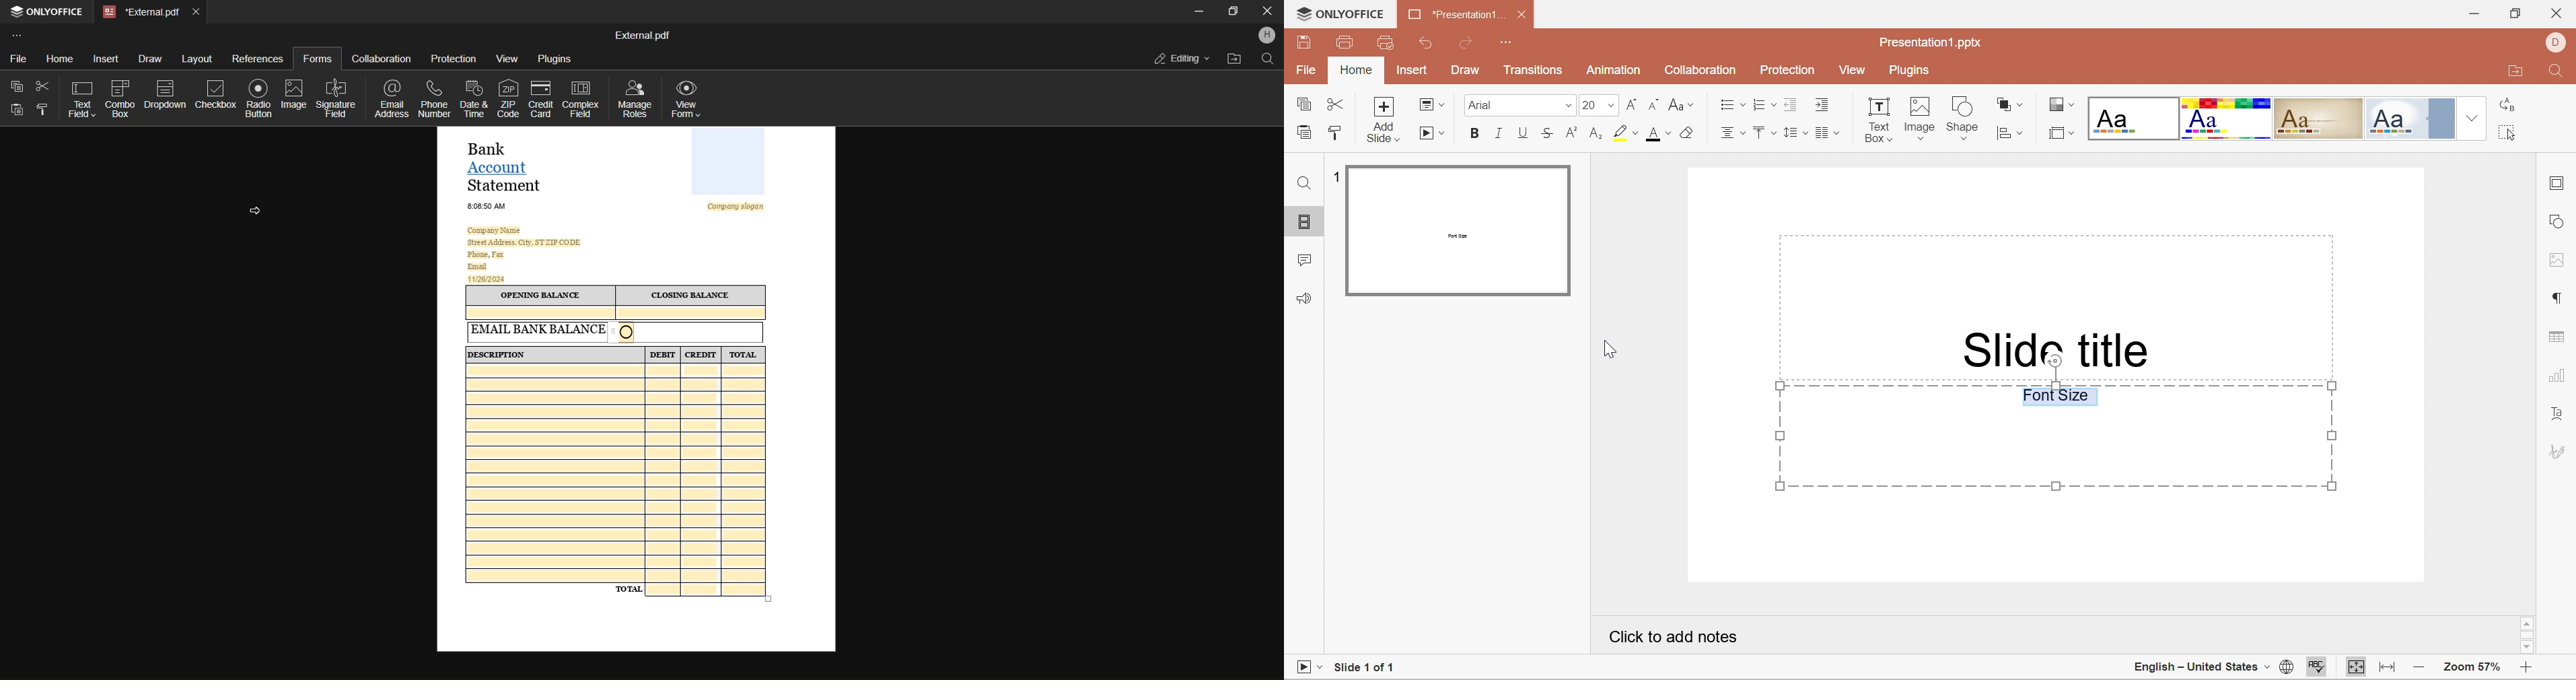 The height and width of the screenshot is (700, 2576). What do you see at coordinates (2530, 648) in the screenshot?
I see `Scroll Down` at bounding box center [2530, 648].